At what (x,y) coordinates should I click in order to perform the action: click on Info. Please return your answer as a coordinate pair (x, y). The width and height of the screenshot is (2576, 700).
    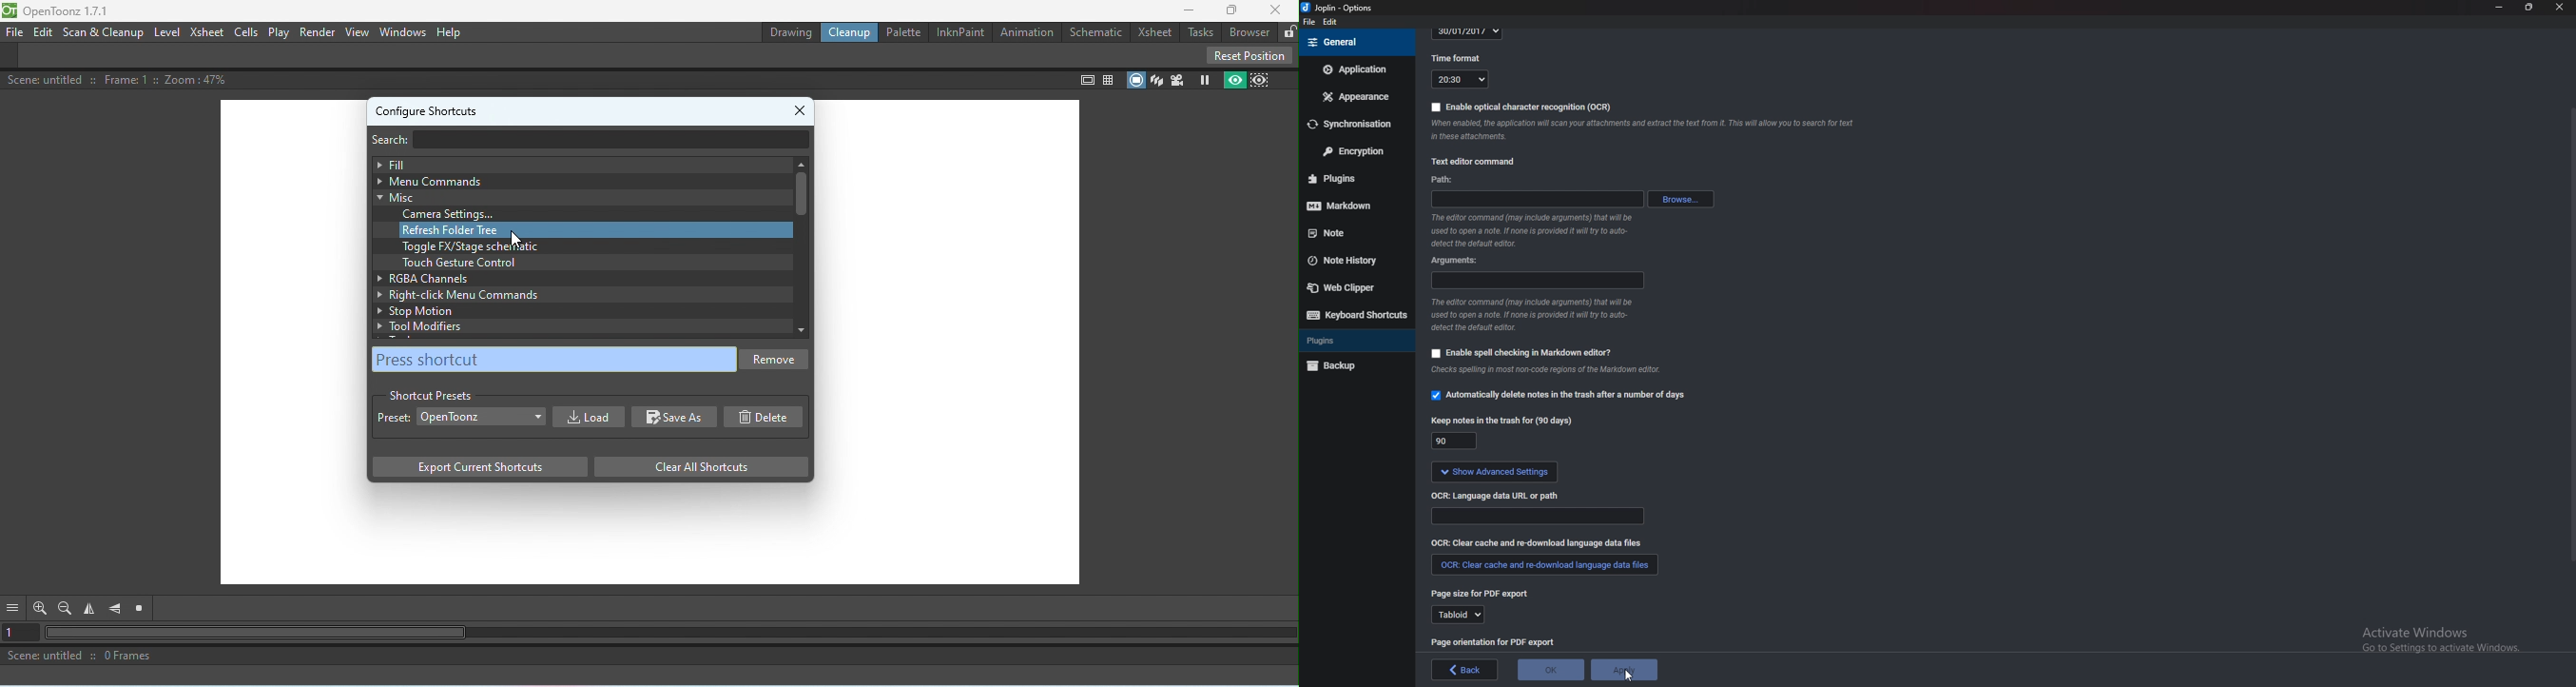
    Looking at the image, I should click on (1556, 371).